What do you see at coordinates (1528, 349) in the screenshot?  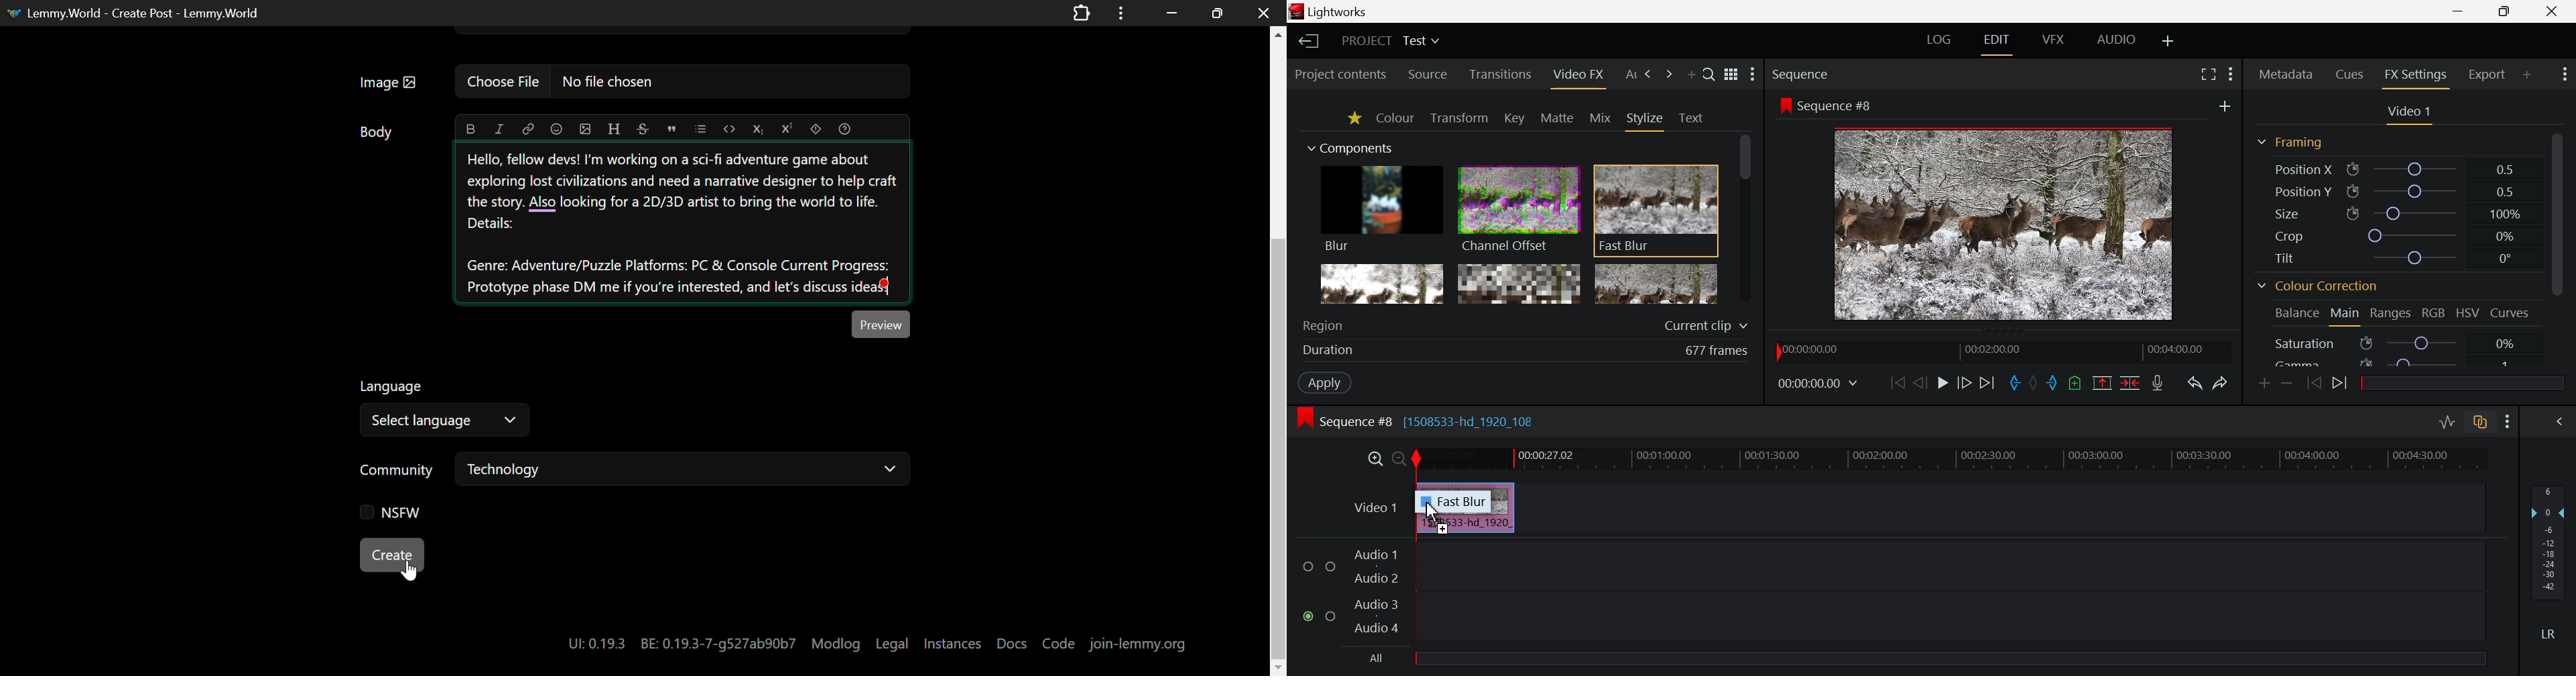 I see `Duration` at bounding box center [1528, 349].